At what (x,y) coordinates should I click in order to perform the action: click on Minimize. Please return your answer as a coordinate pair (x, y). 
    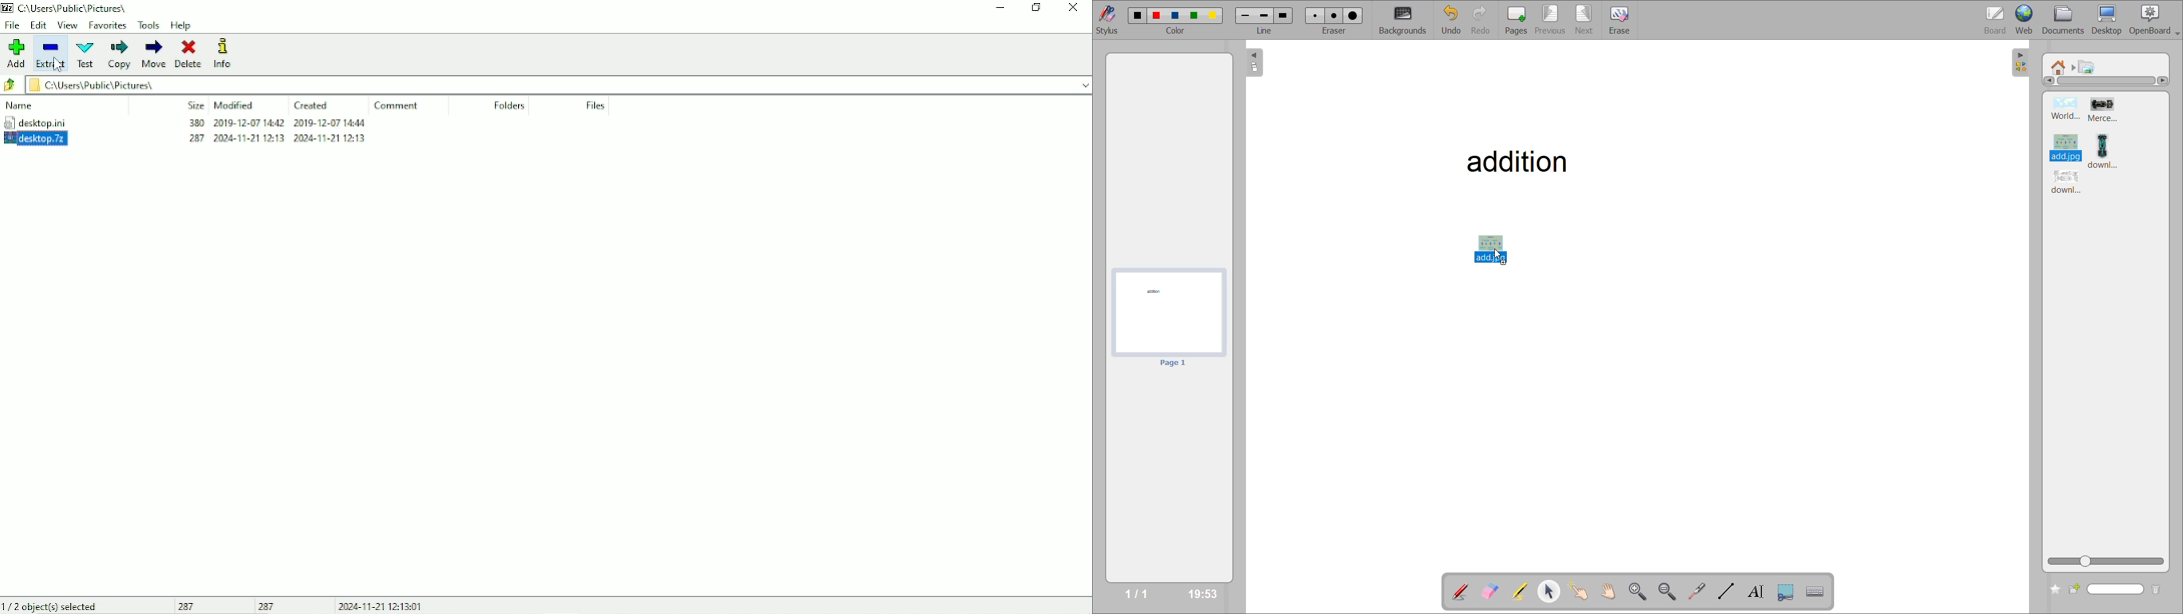
    Looking at the image, I should click on (998, 9).